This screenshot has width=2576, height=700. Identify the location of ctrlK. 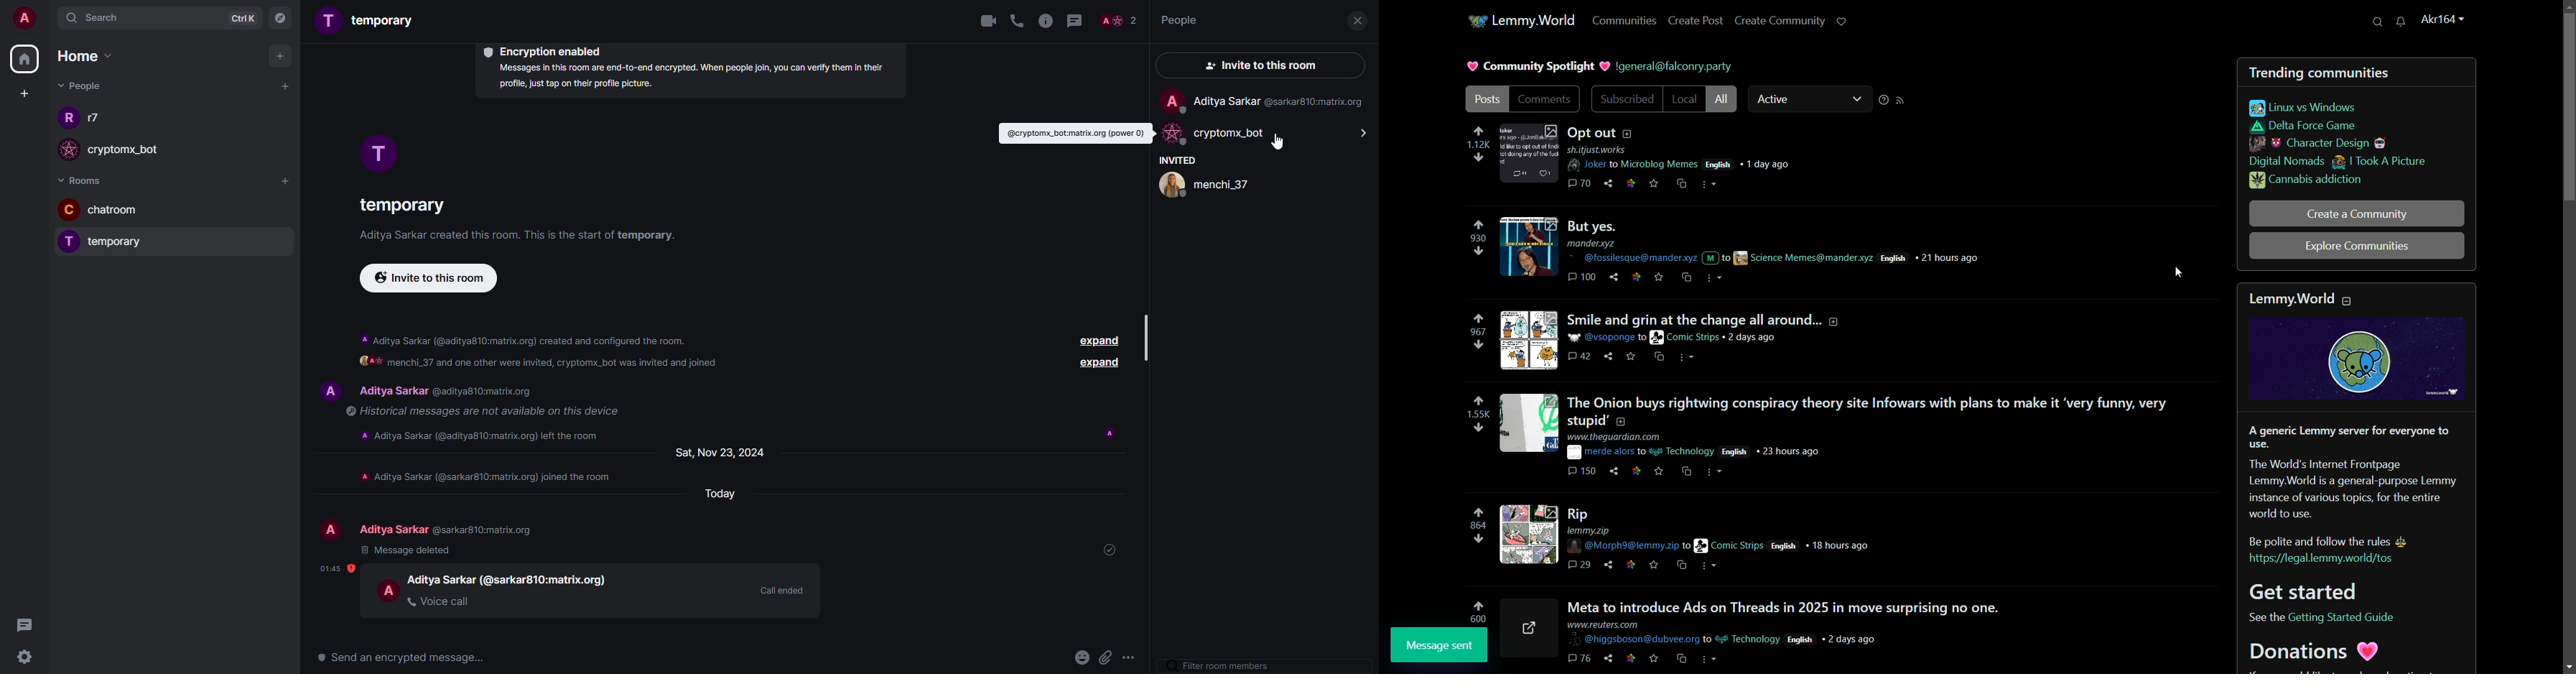
(237, 17).